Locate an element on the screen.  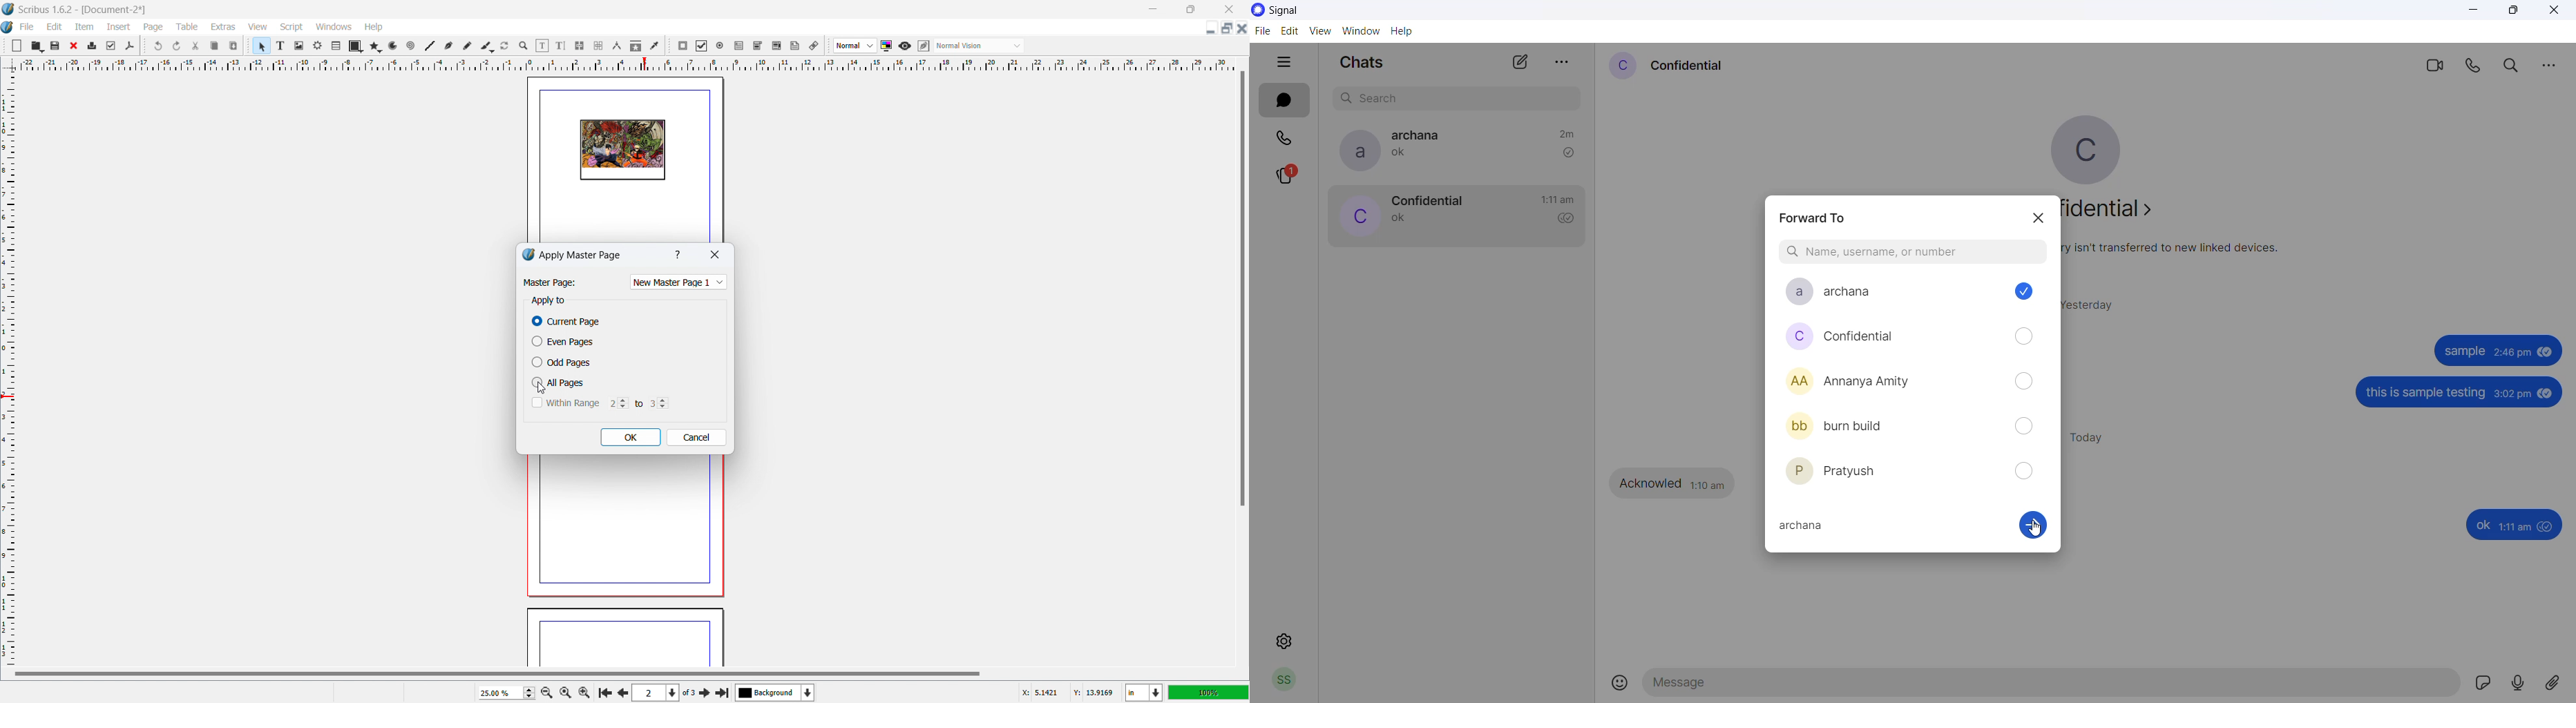
share attachment is located at coordinates (2558, 682).